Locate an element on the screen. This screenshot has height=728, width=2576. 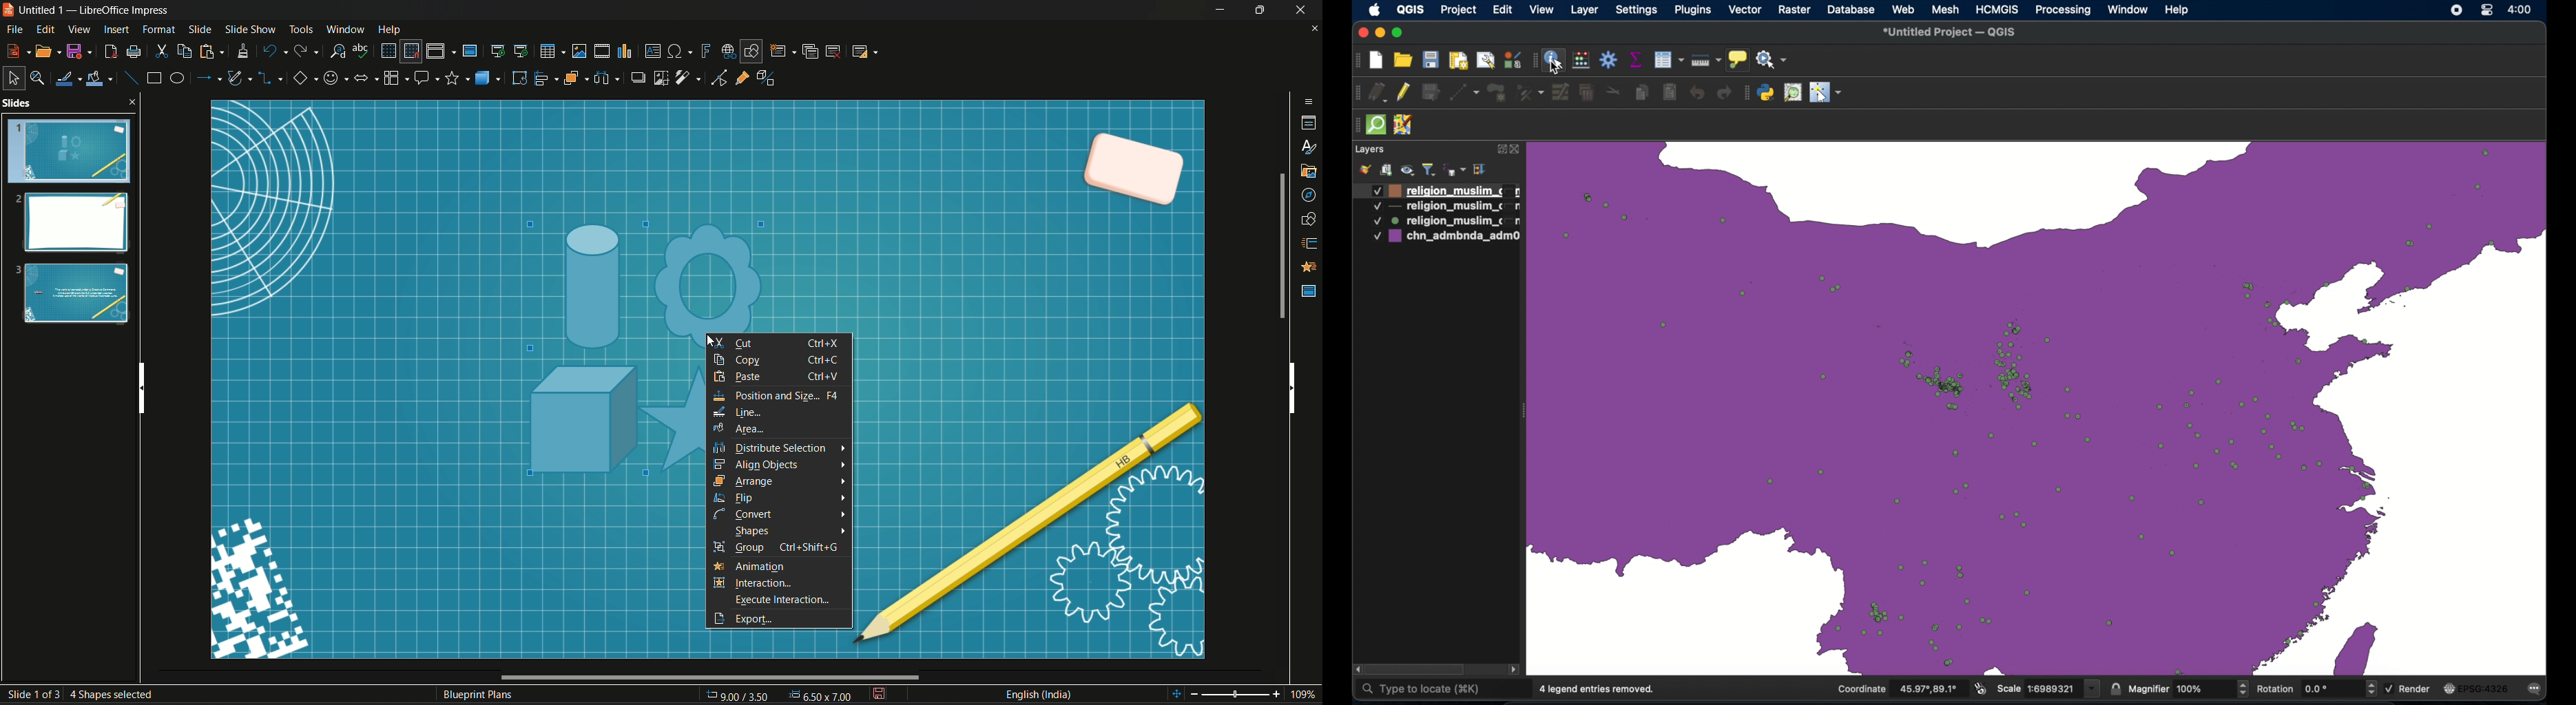
delete slide is located at coordinates (833, 51).